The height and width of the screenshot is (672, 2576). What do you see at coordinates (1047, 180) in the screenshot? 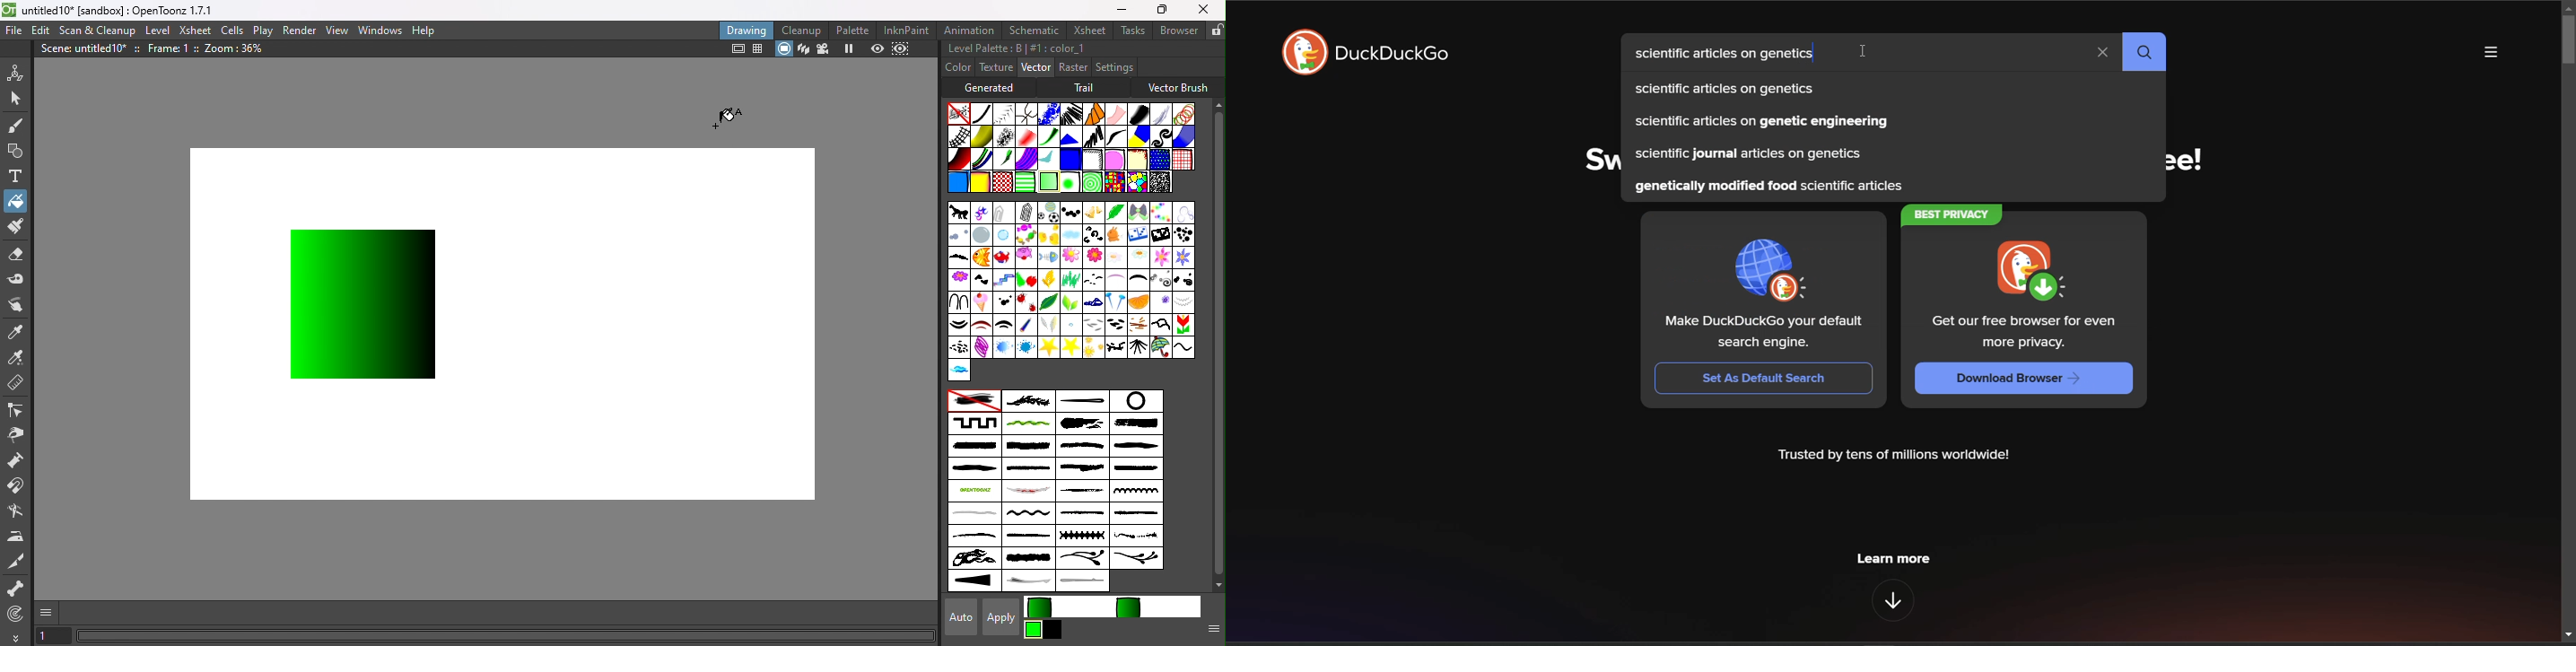
I see `Linear gradient` at bounding box center [1047, 180].